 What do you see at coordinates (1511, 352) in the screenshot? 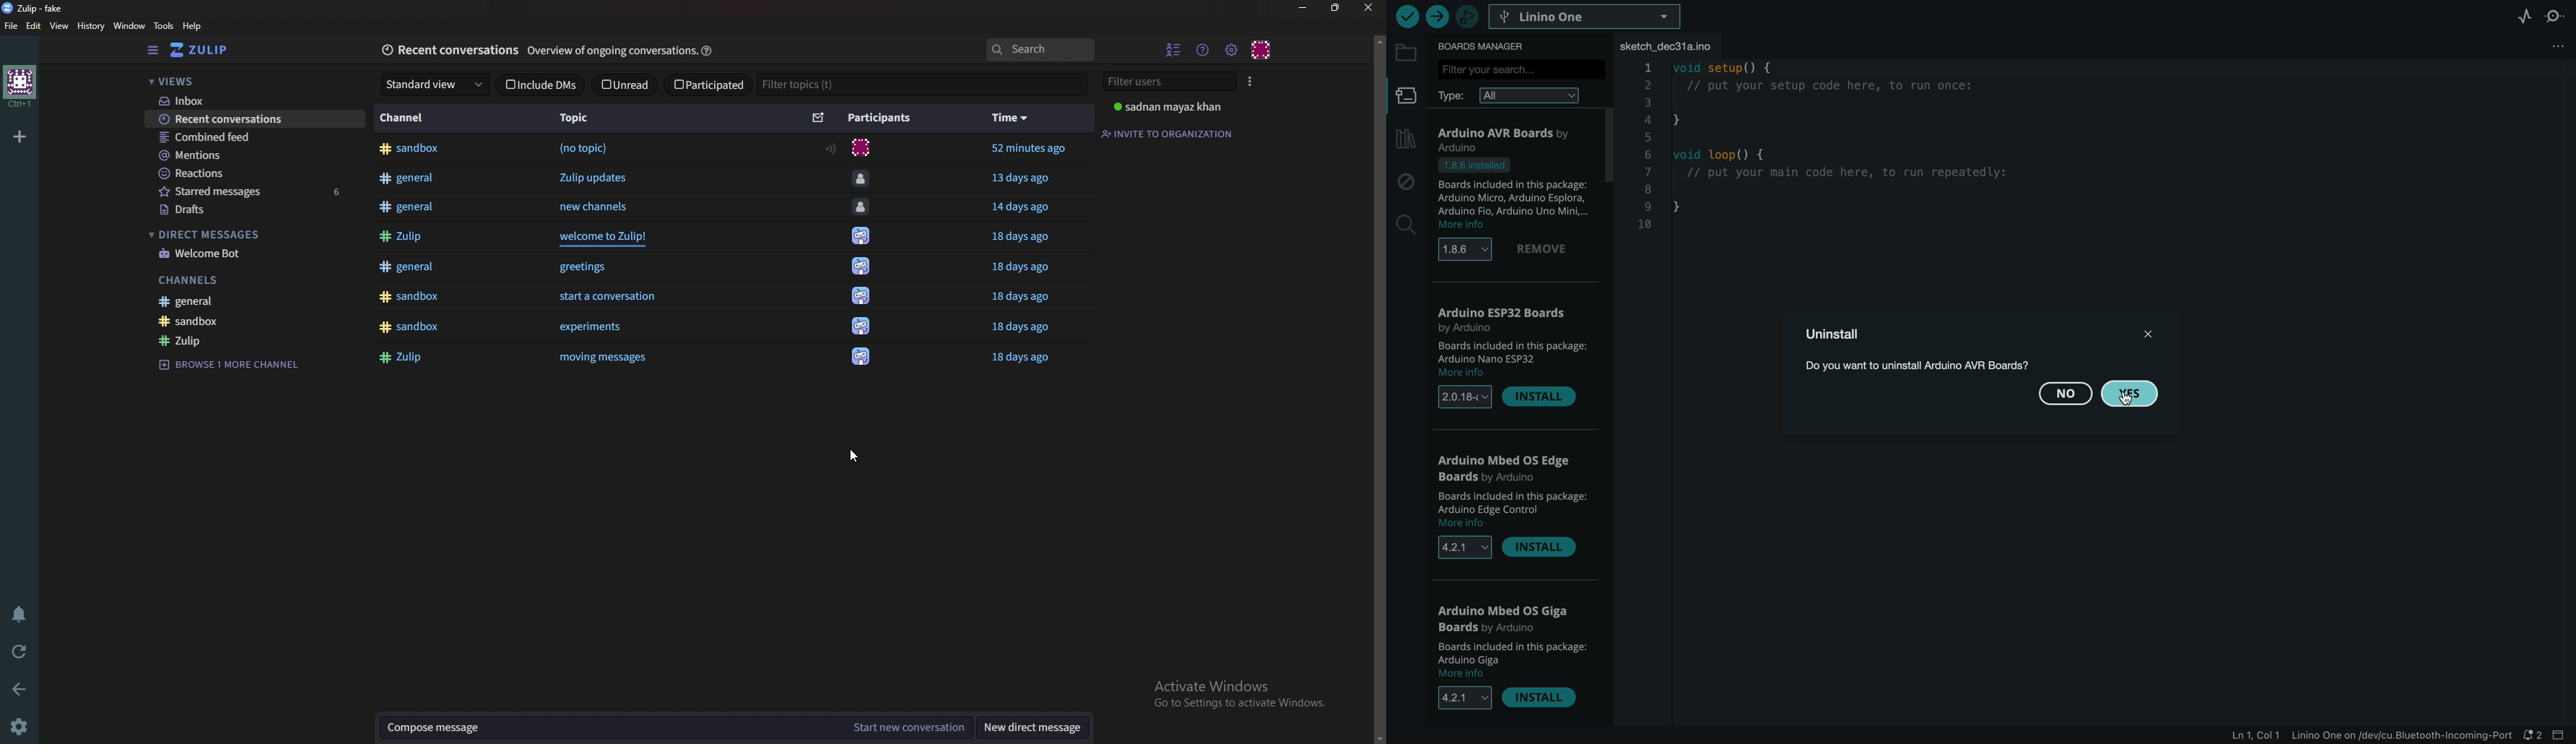
I see `description` at bounding box center [1511, 352].